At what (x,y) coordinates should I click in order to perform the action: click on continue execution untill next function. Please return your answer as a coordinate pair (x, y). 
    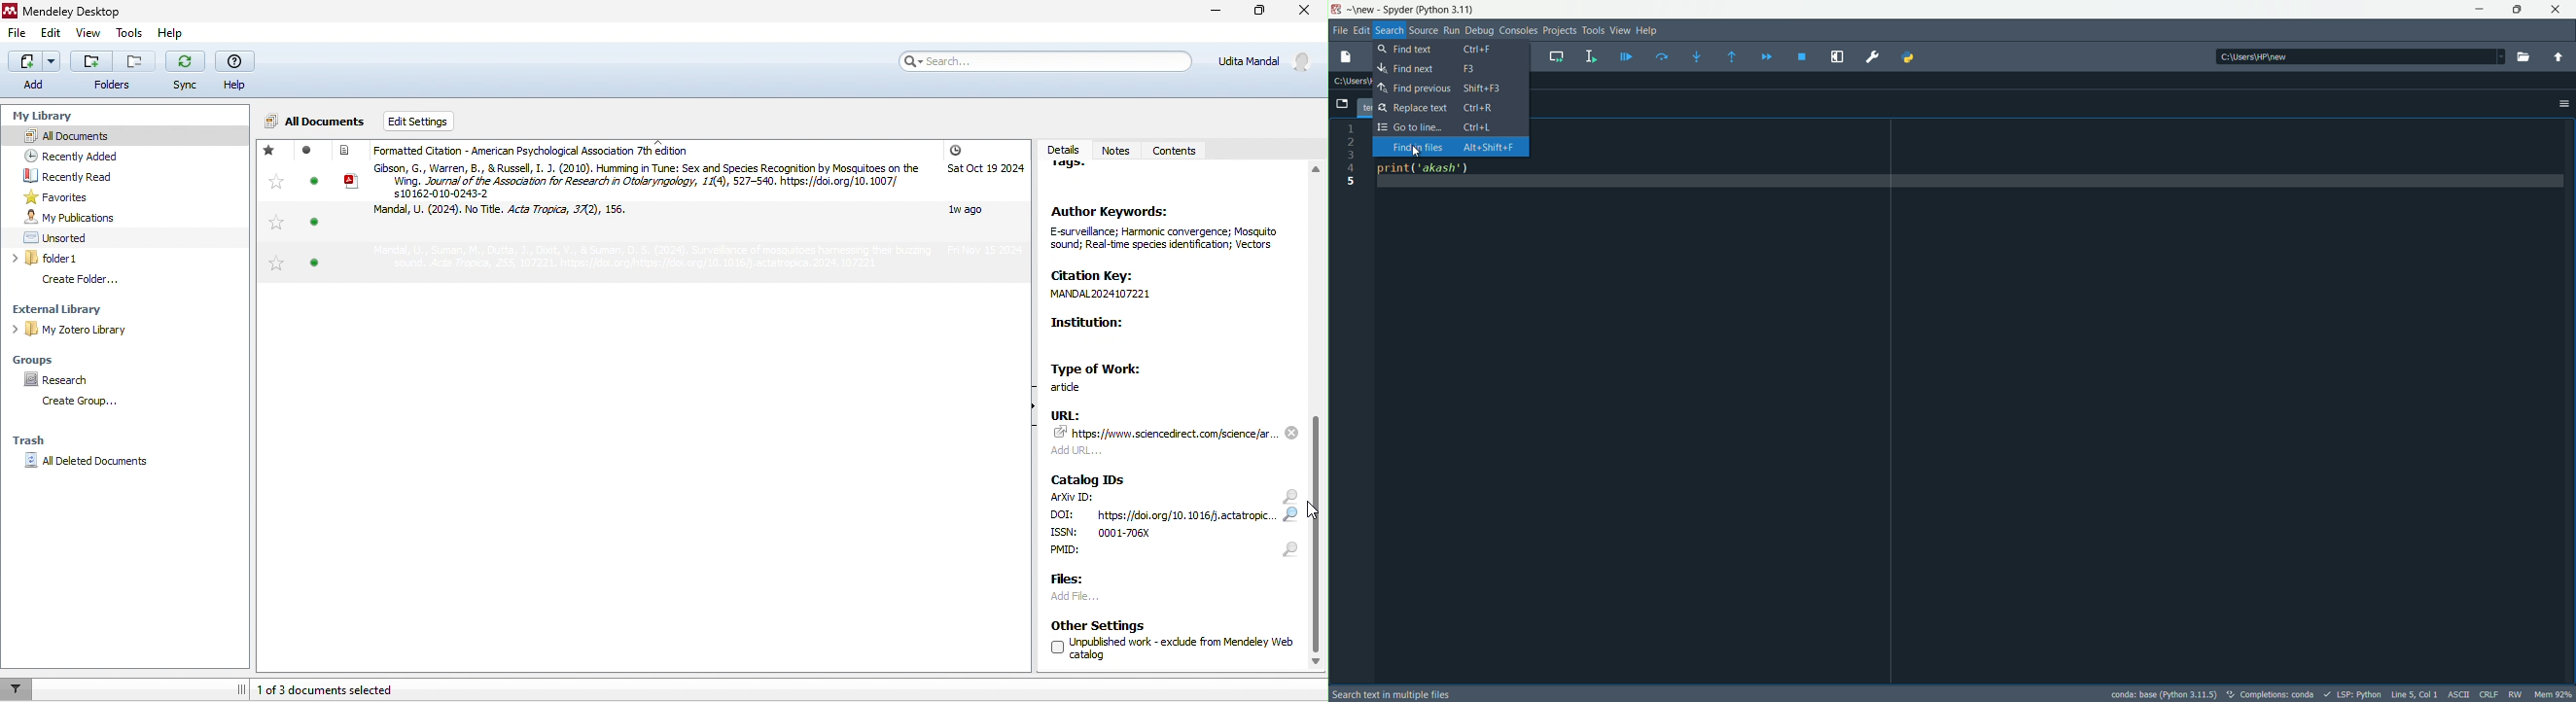
    Looking at the image, I should click on (1764, 56).